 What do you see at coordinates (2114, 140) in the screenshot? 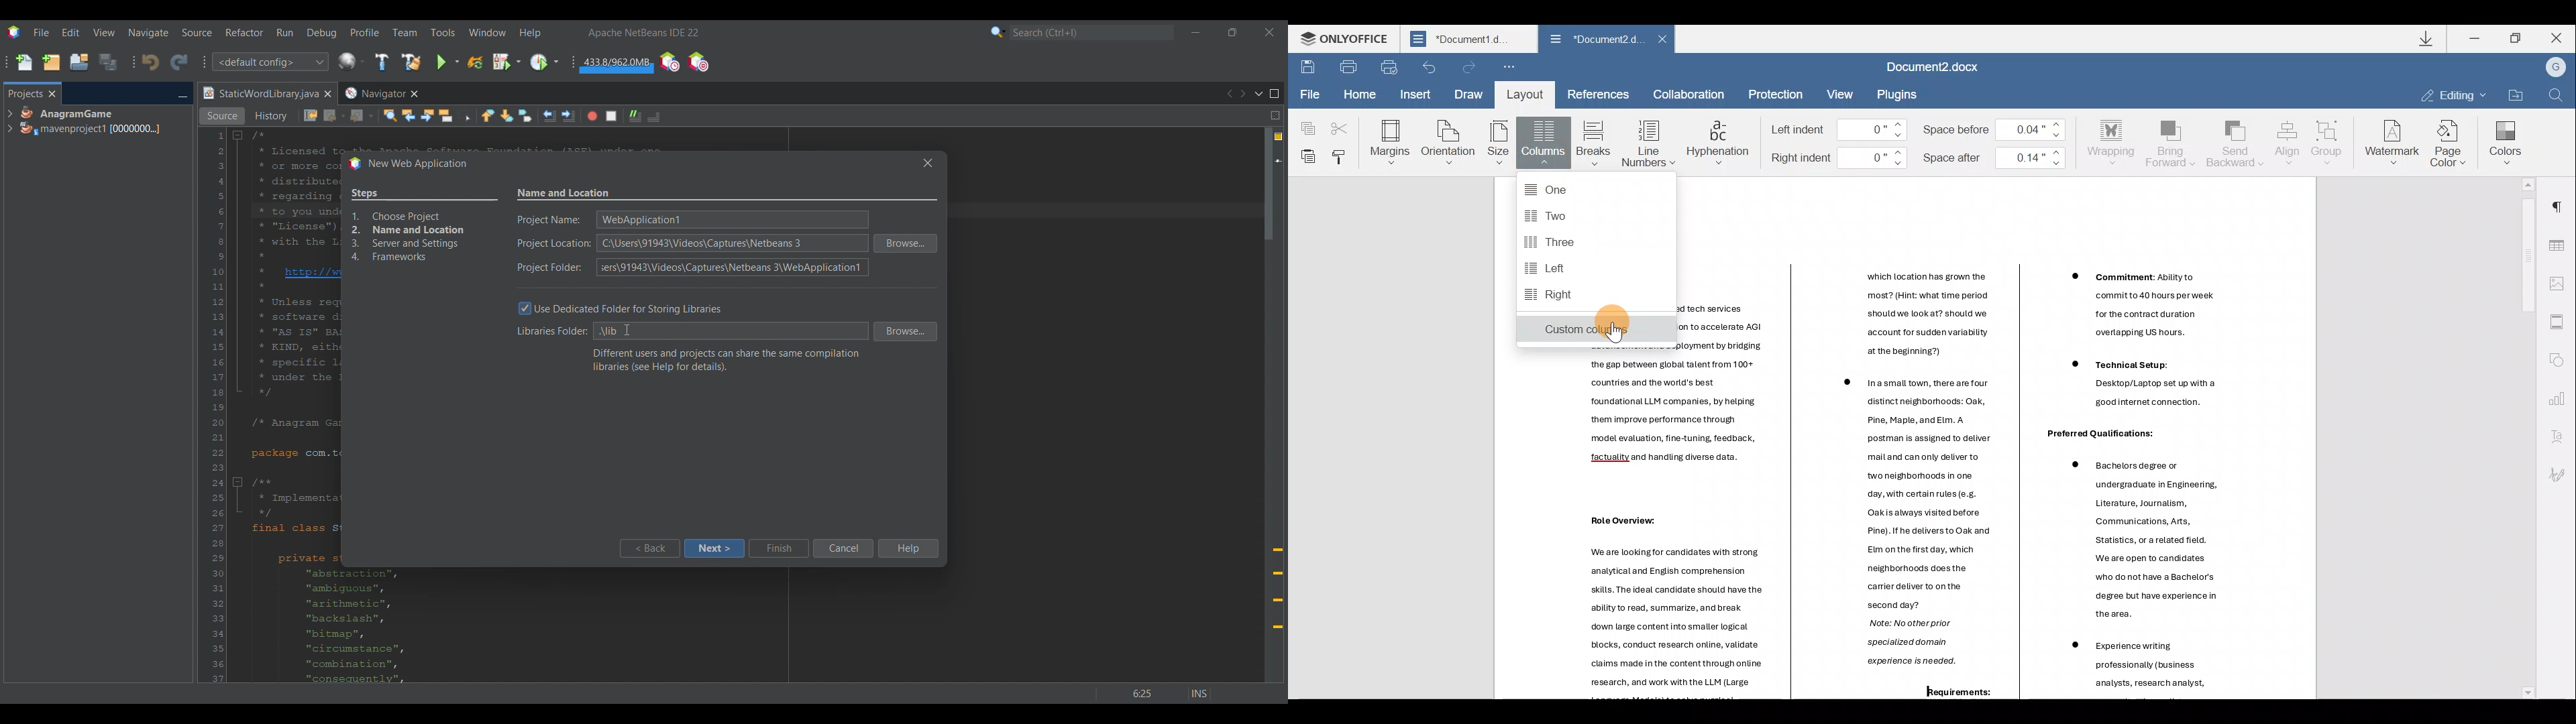
I see `Wrapping` at bounding box center [2114, 140].